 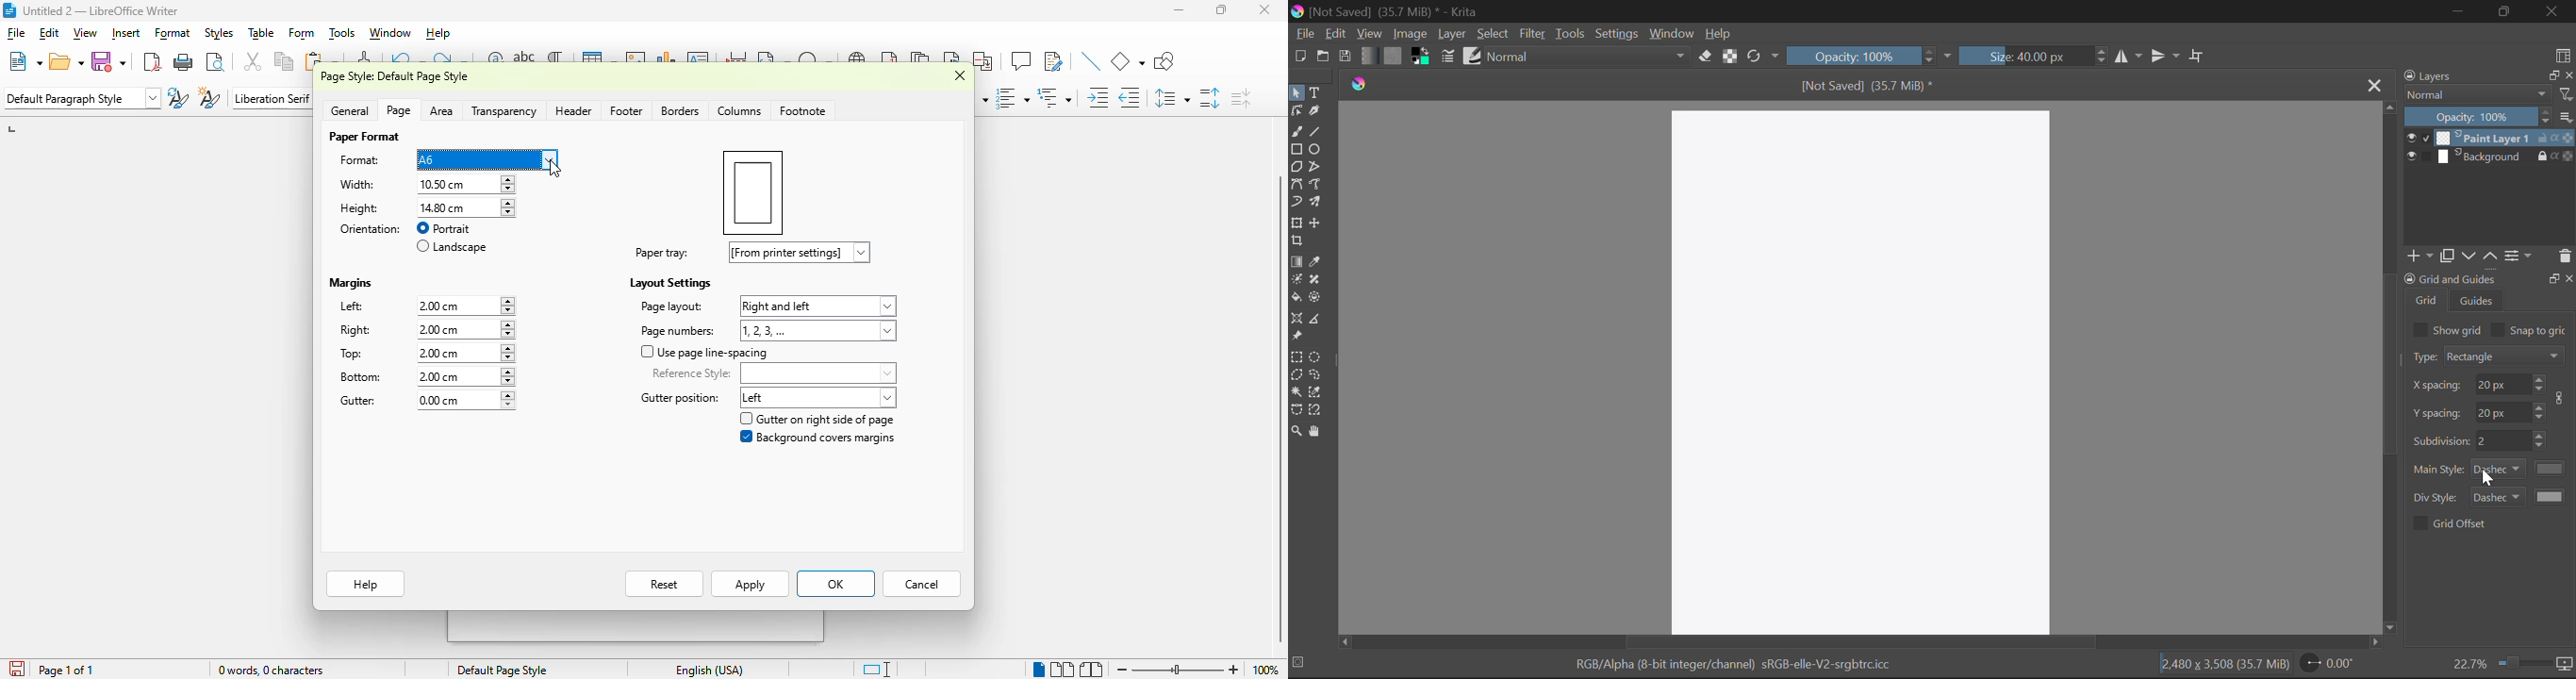 I want to click on book view, so click(x=1090, y=670).